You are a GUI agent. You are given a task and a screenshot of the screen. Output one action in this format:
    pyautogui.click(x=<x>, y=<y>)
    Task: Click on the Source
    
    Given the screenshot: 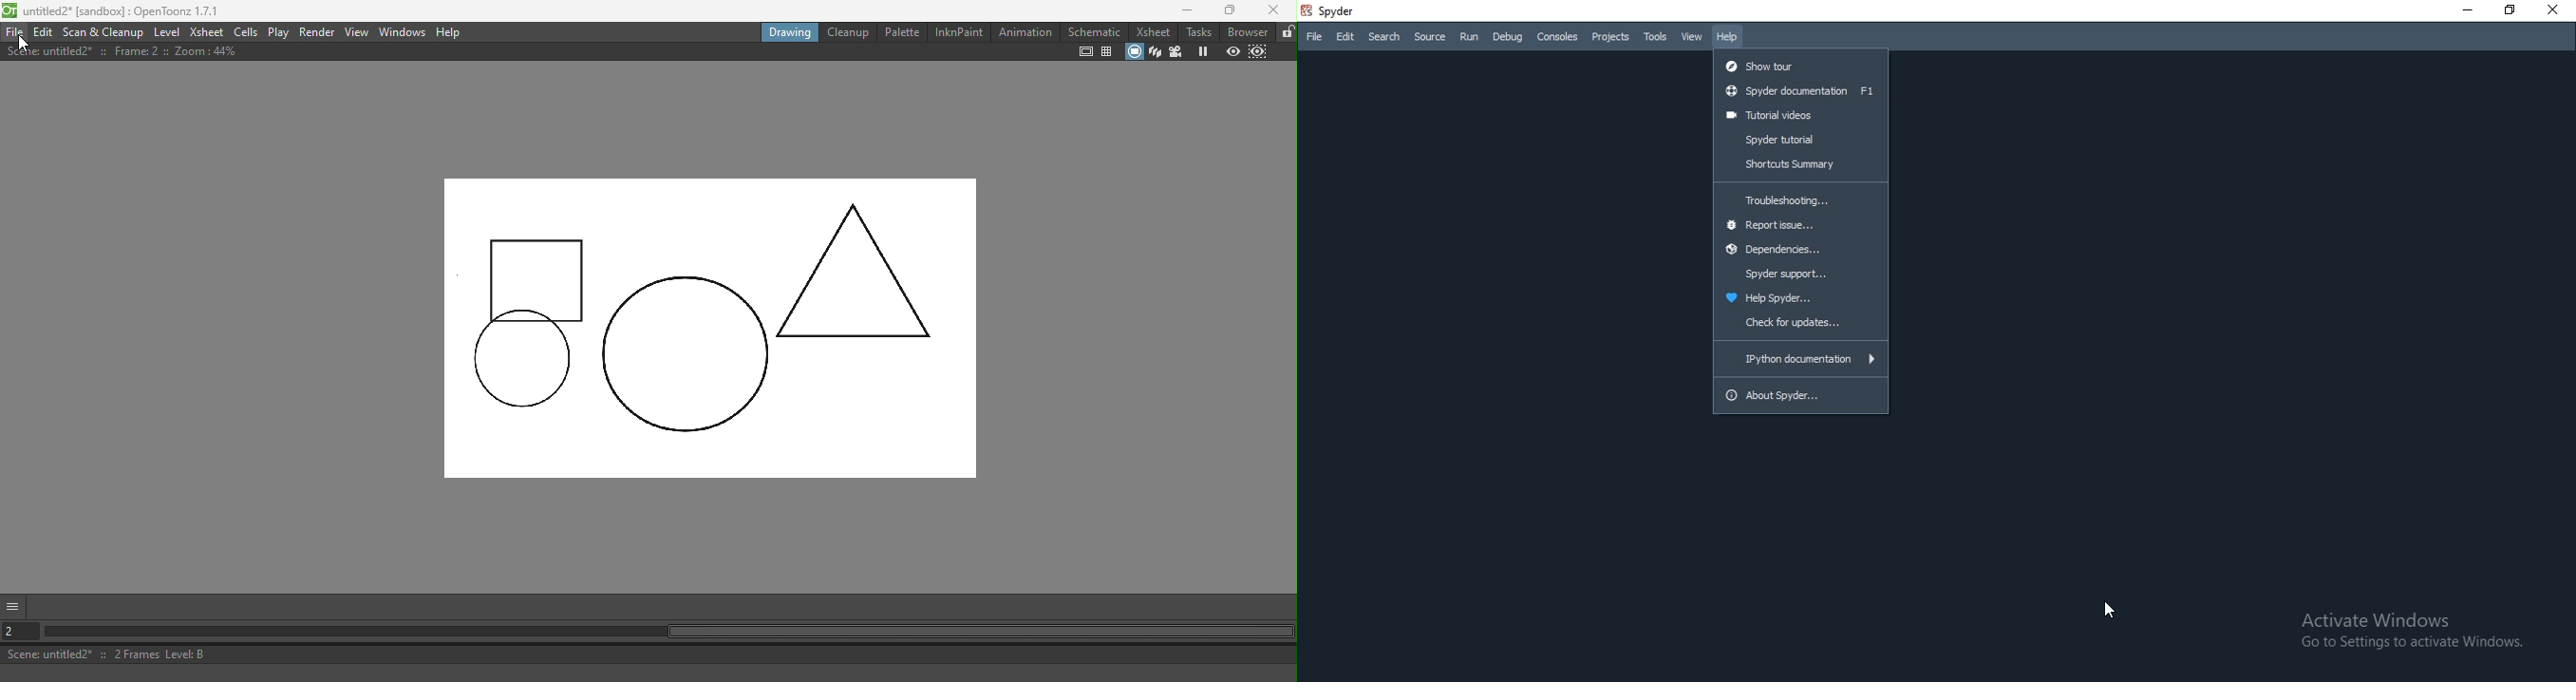 What is the action you would take?
    pyautogui.click(x=1430, y=37)
    